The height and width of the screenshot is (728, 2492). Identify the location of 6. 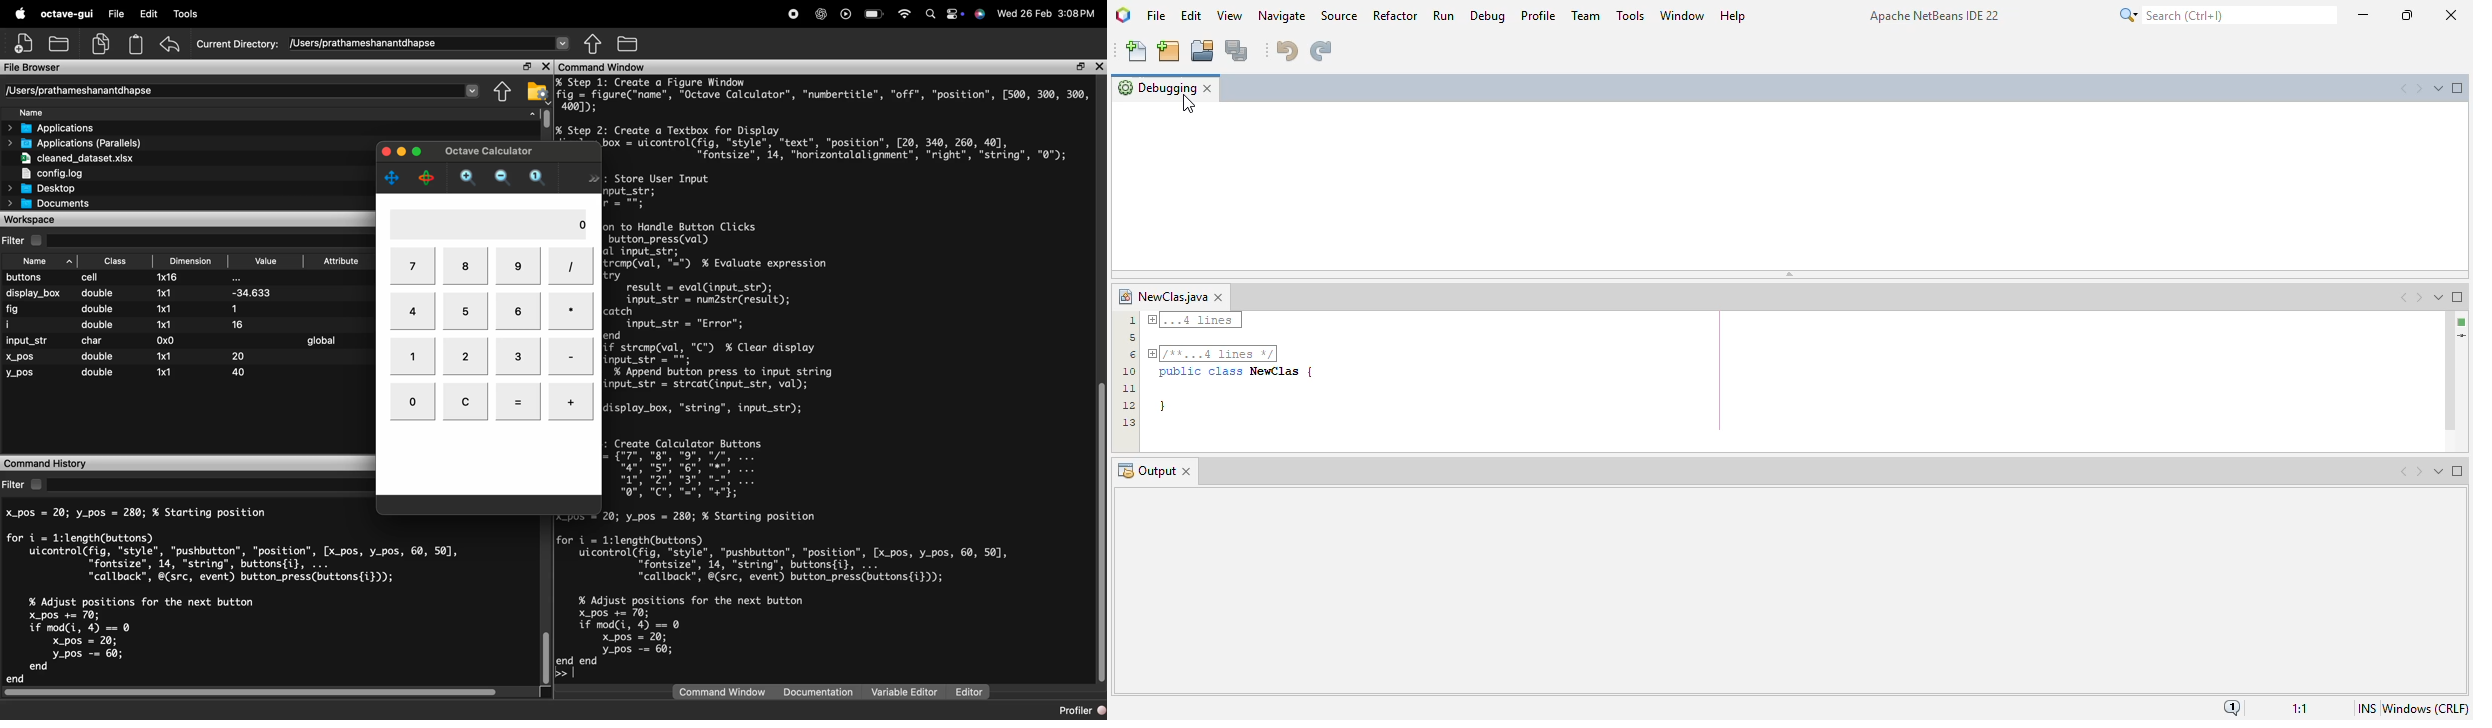
(518, 310).